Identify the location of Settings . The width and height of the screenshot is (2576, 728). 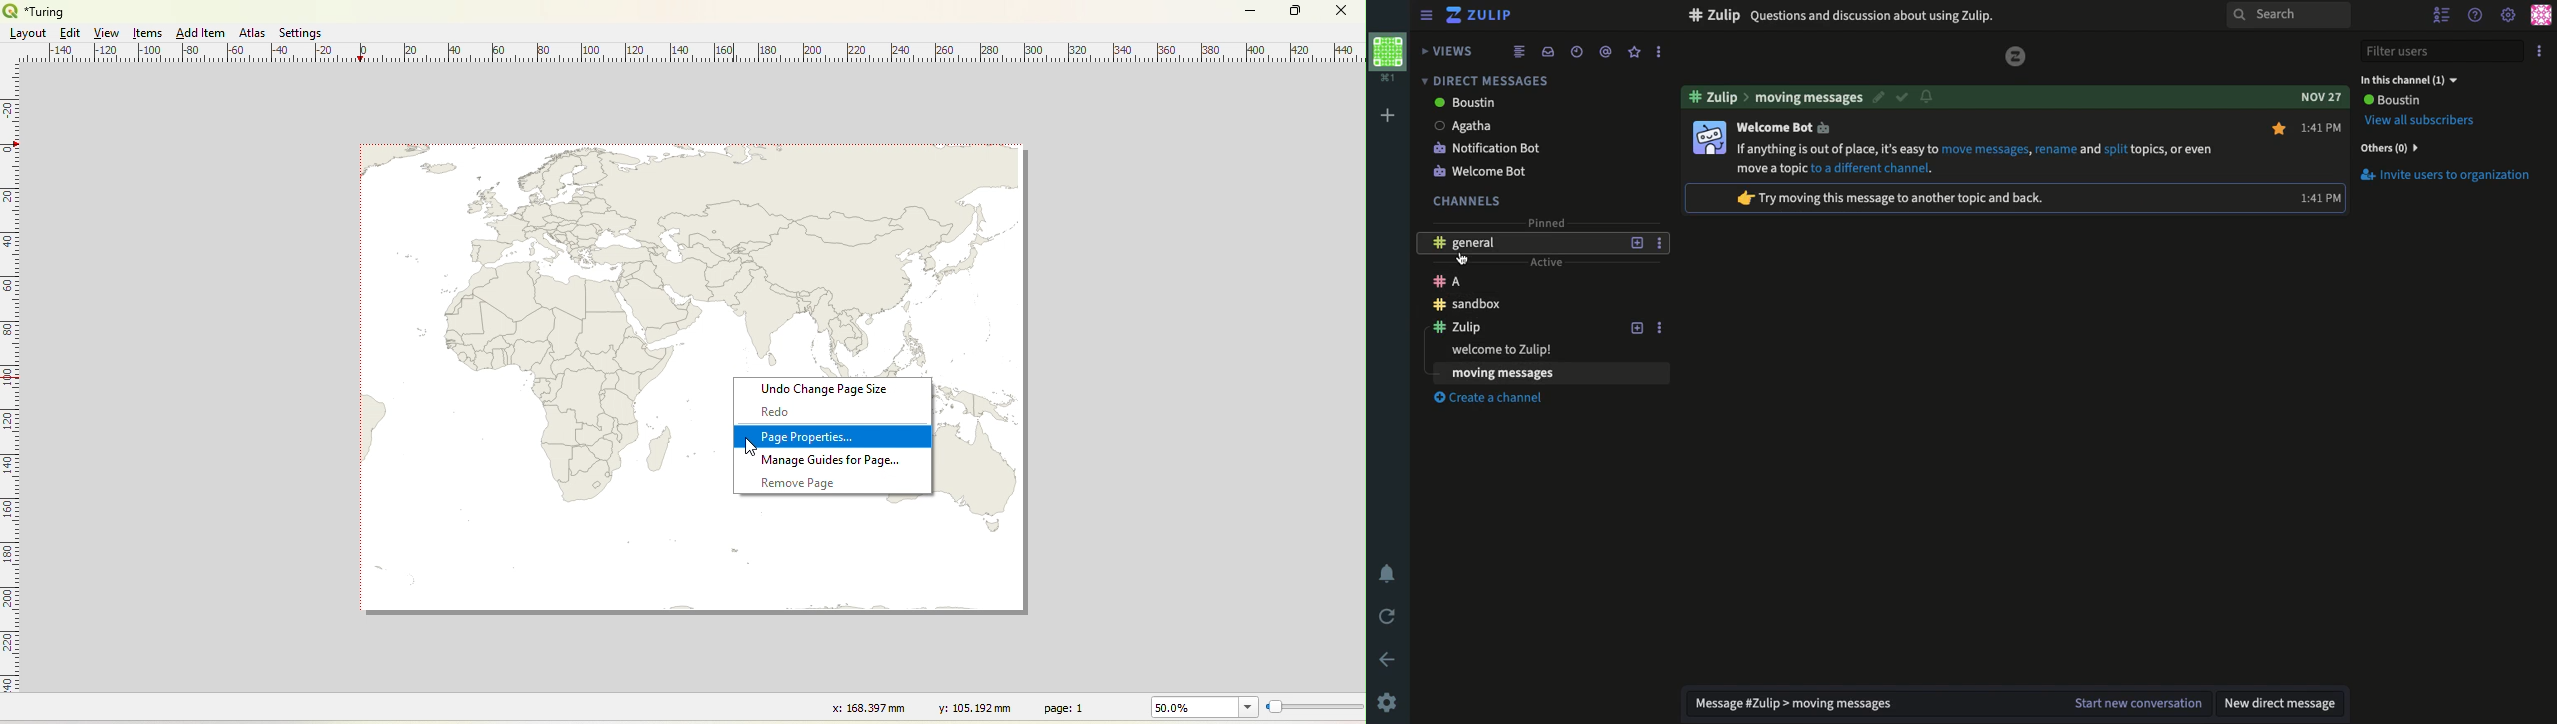
(2508, 17).